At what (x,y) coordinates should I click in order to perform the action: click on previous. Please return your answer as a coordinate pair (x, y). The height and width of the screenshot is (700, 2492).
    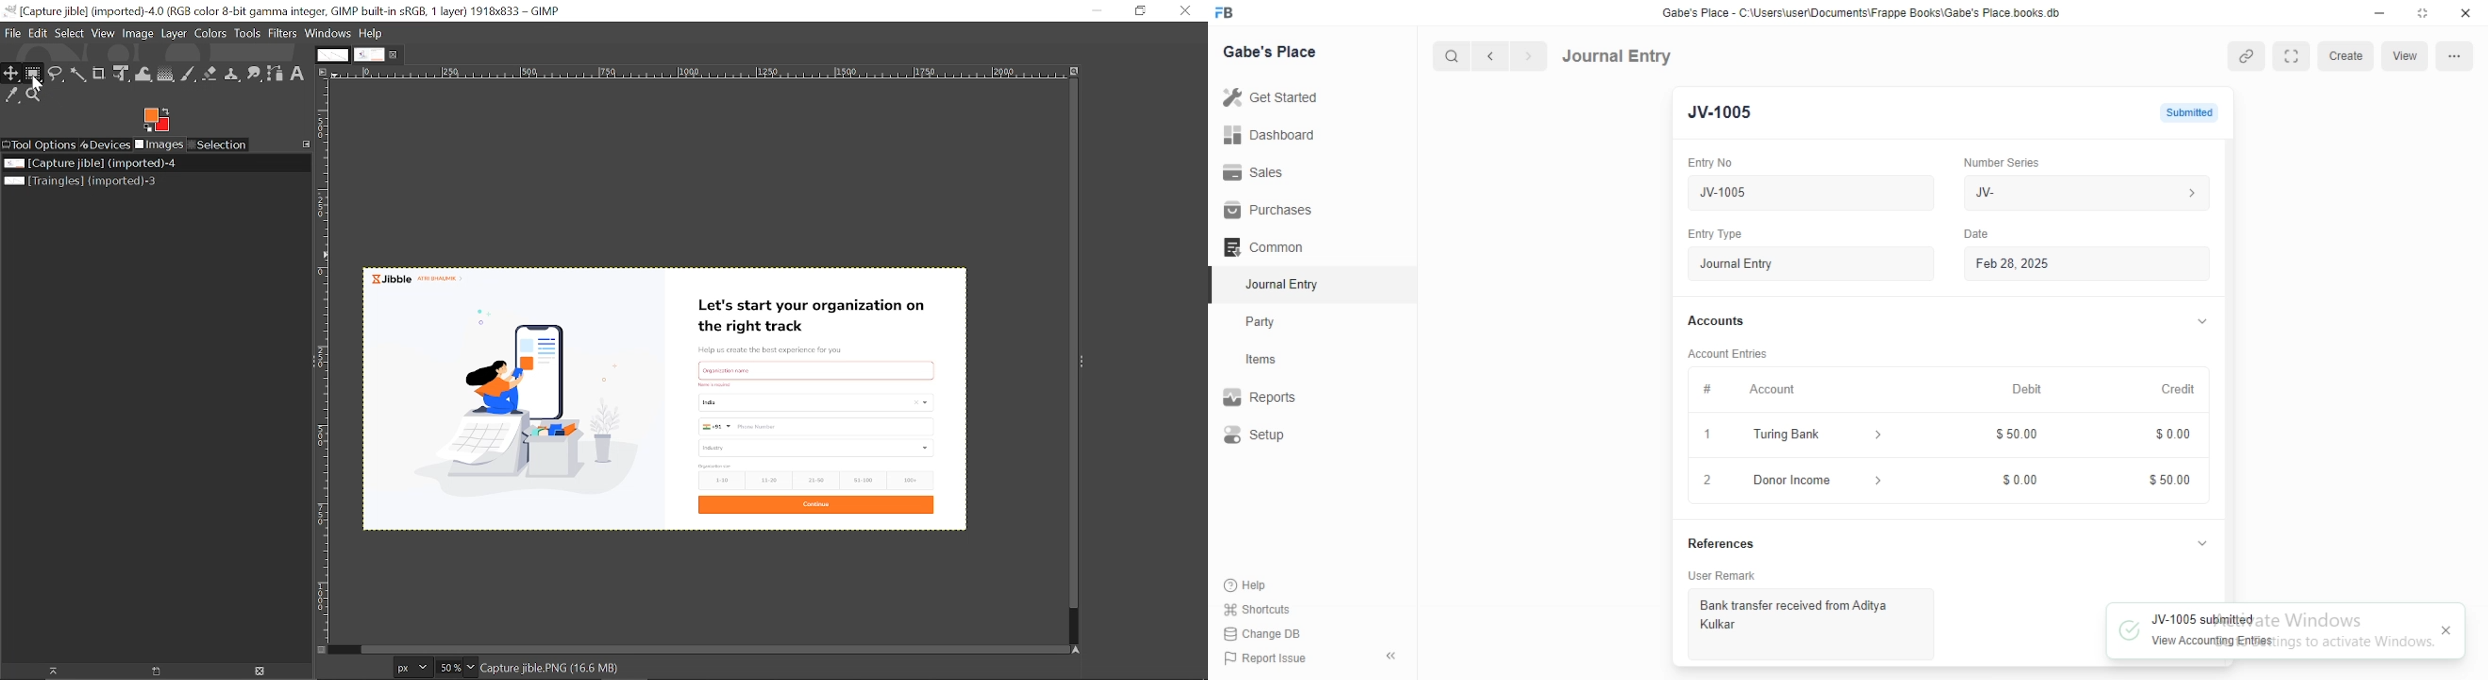
    Looking at the image, I should click on (1487, 56).